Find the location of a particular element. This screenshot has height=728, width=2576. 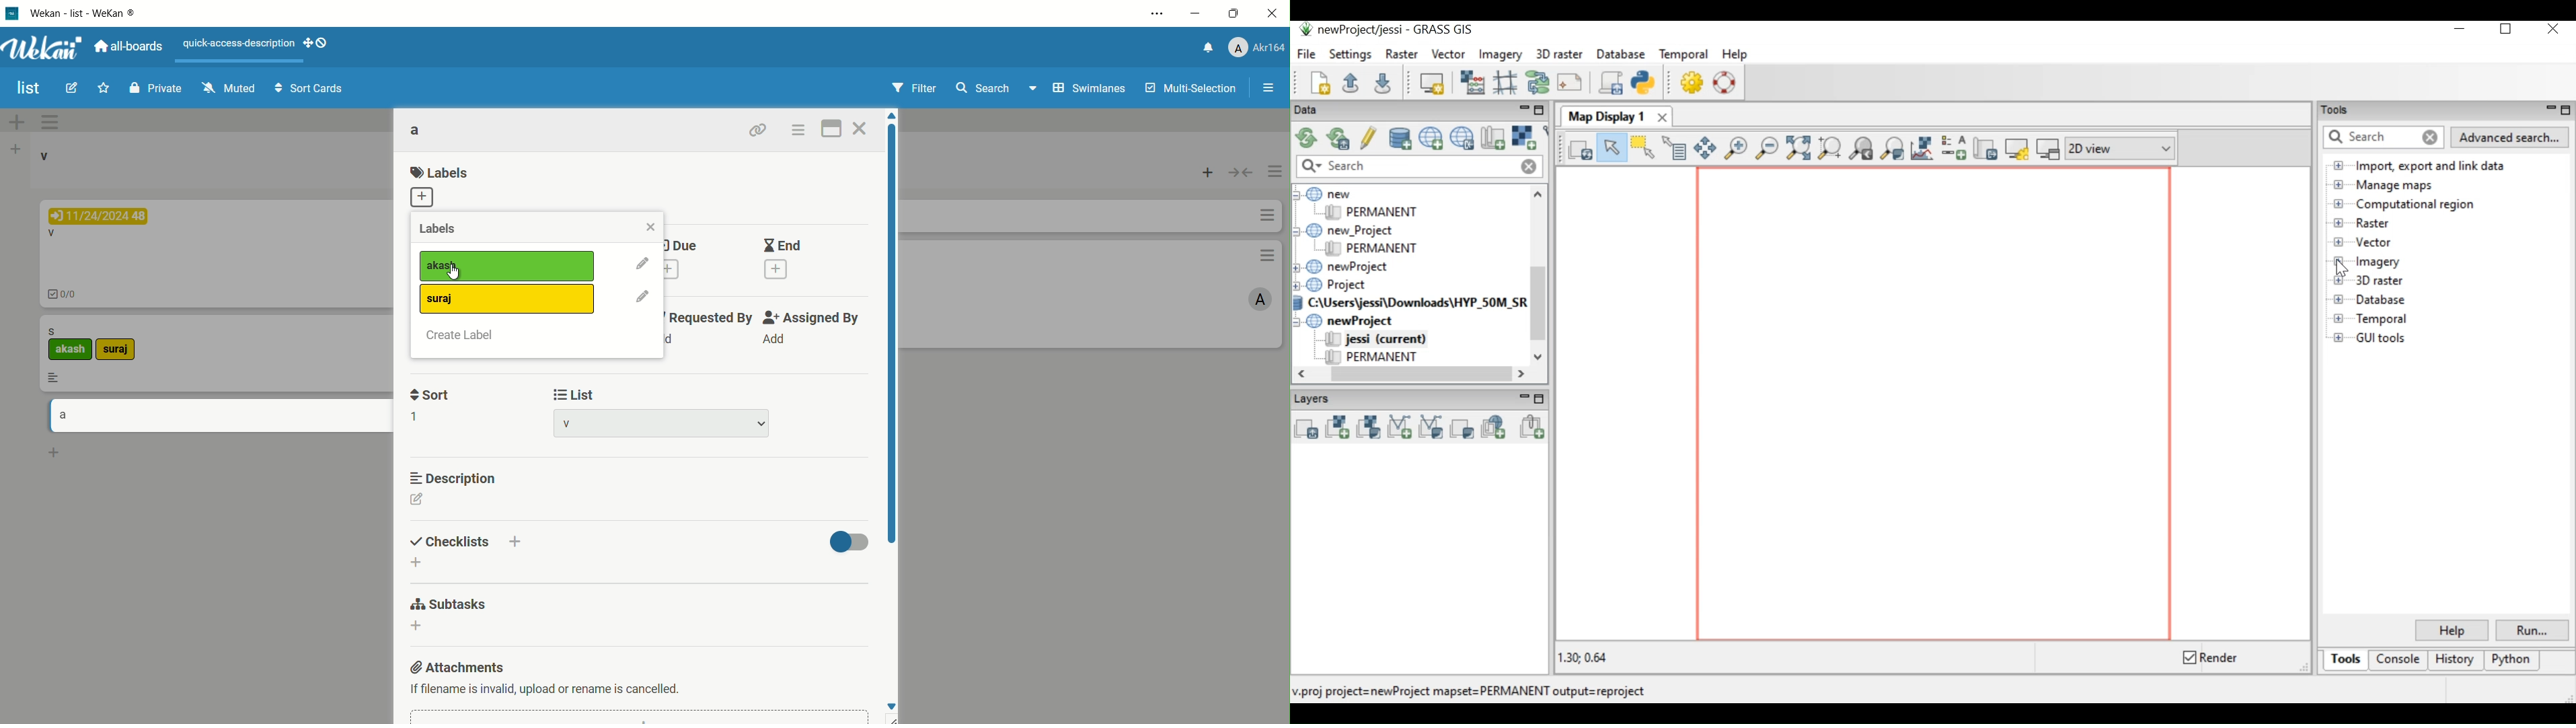

edit is located at coordinates (69, 88).